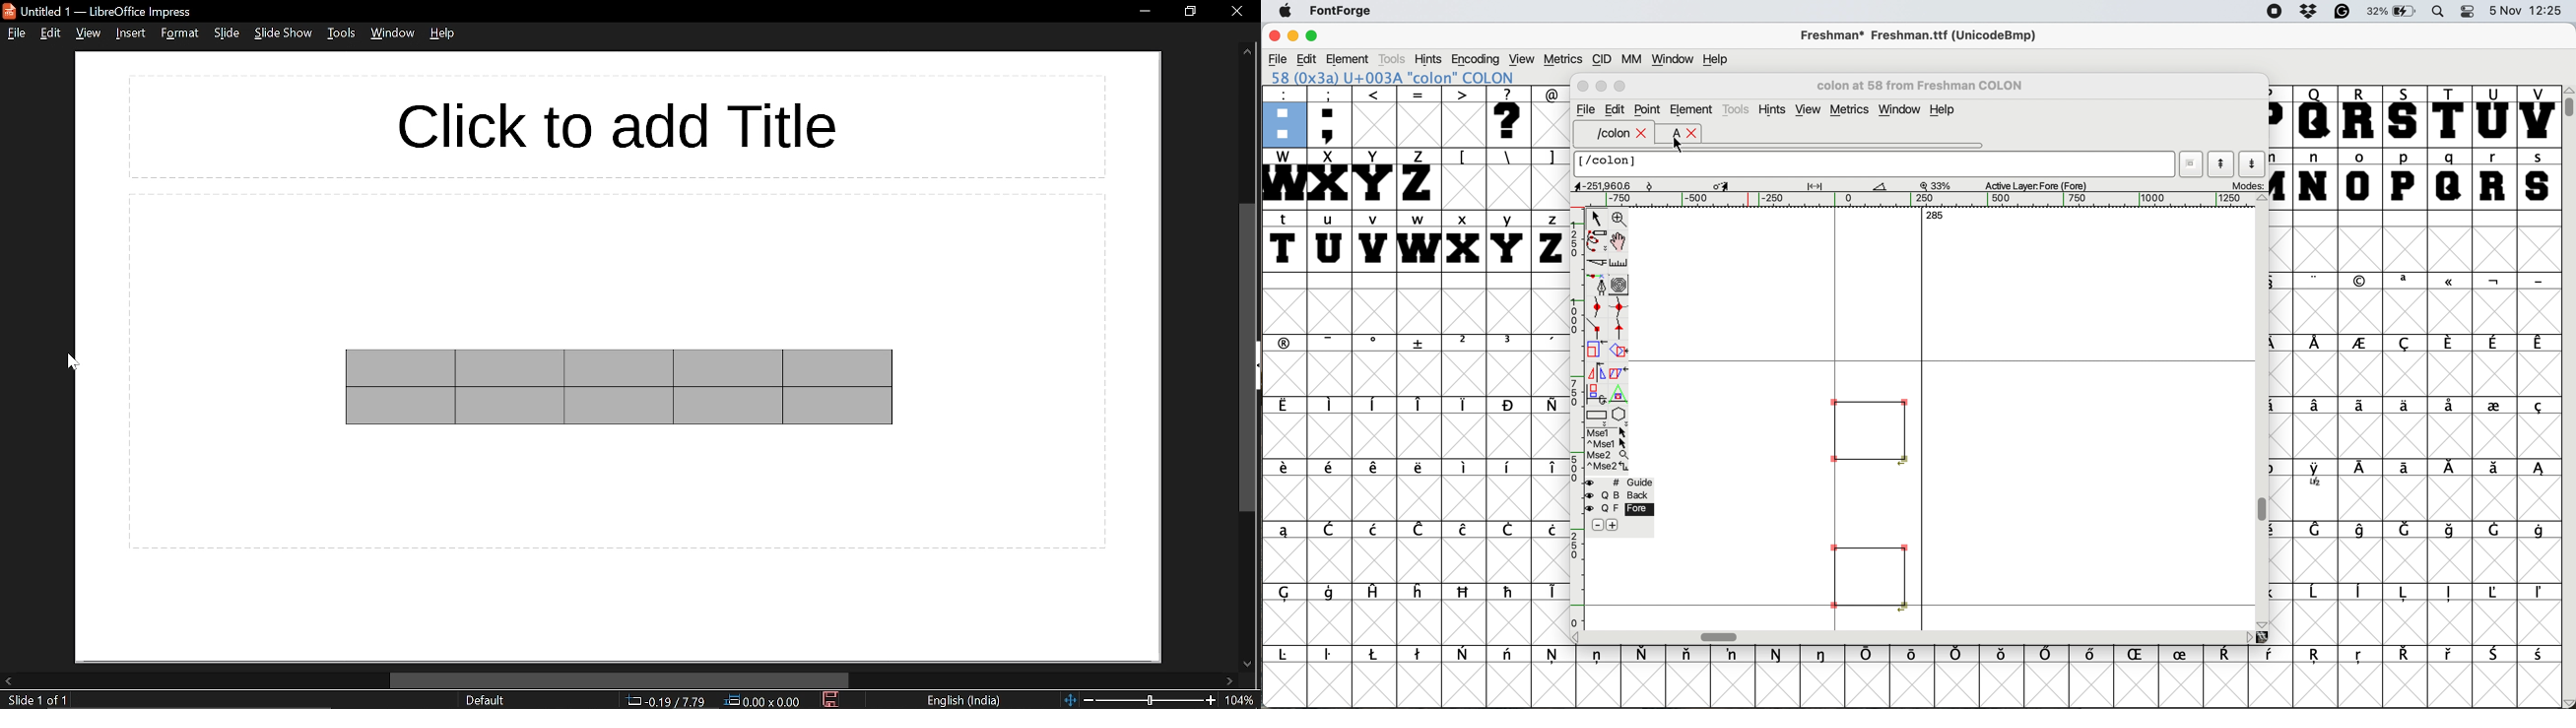 The image size is (2576, 728). I want to click on element, so click(1350, 59).